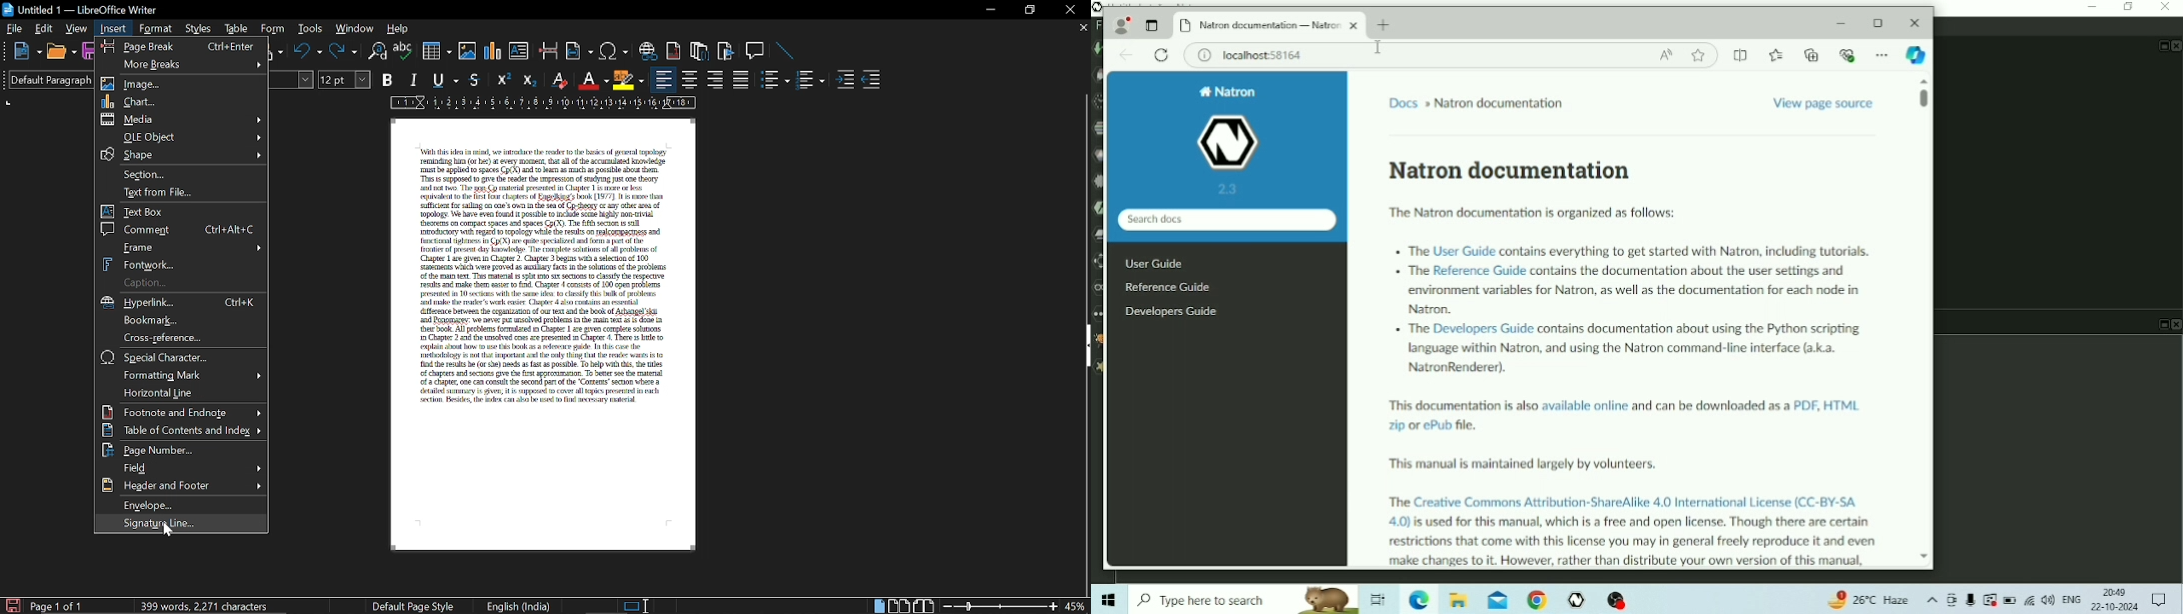 The image size is (2184, 616). I want to click on page style: default, so click(416, 607).